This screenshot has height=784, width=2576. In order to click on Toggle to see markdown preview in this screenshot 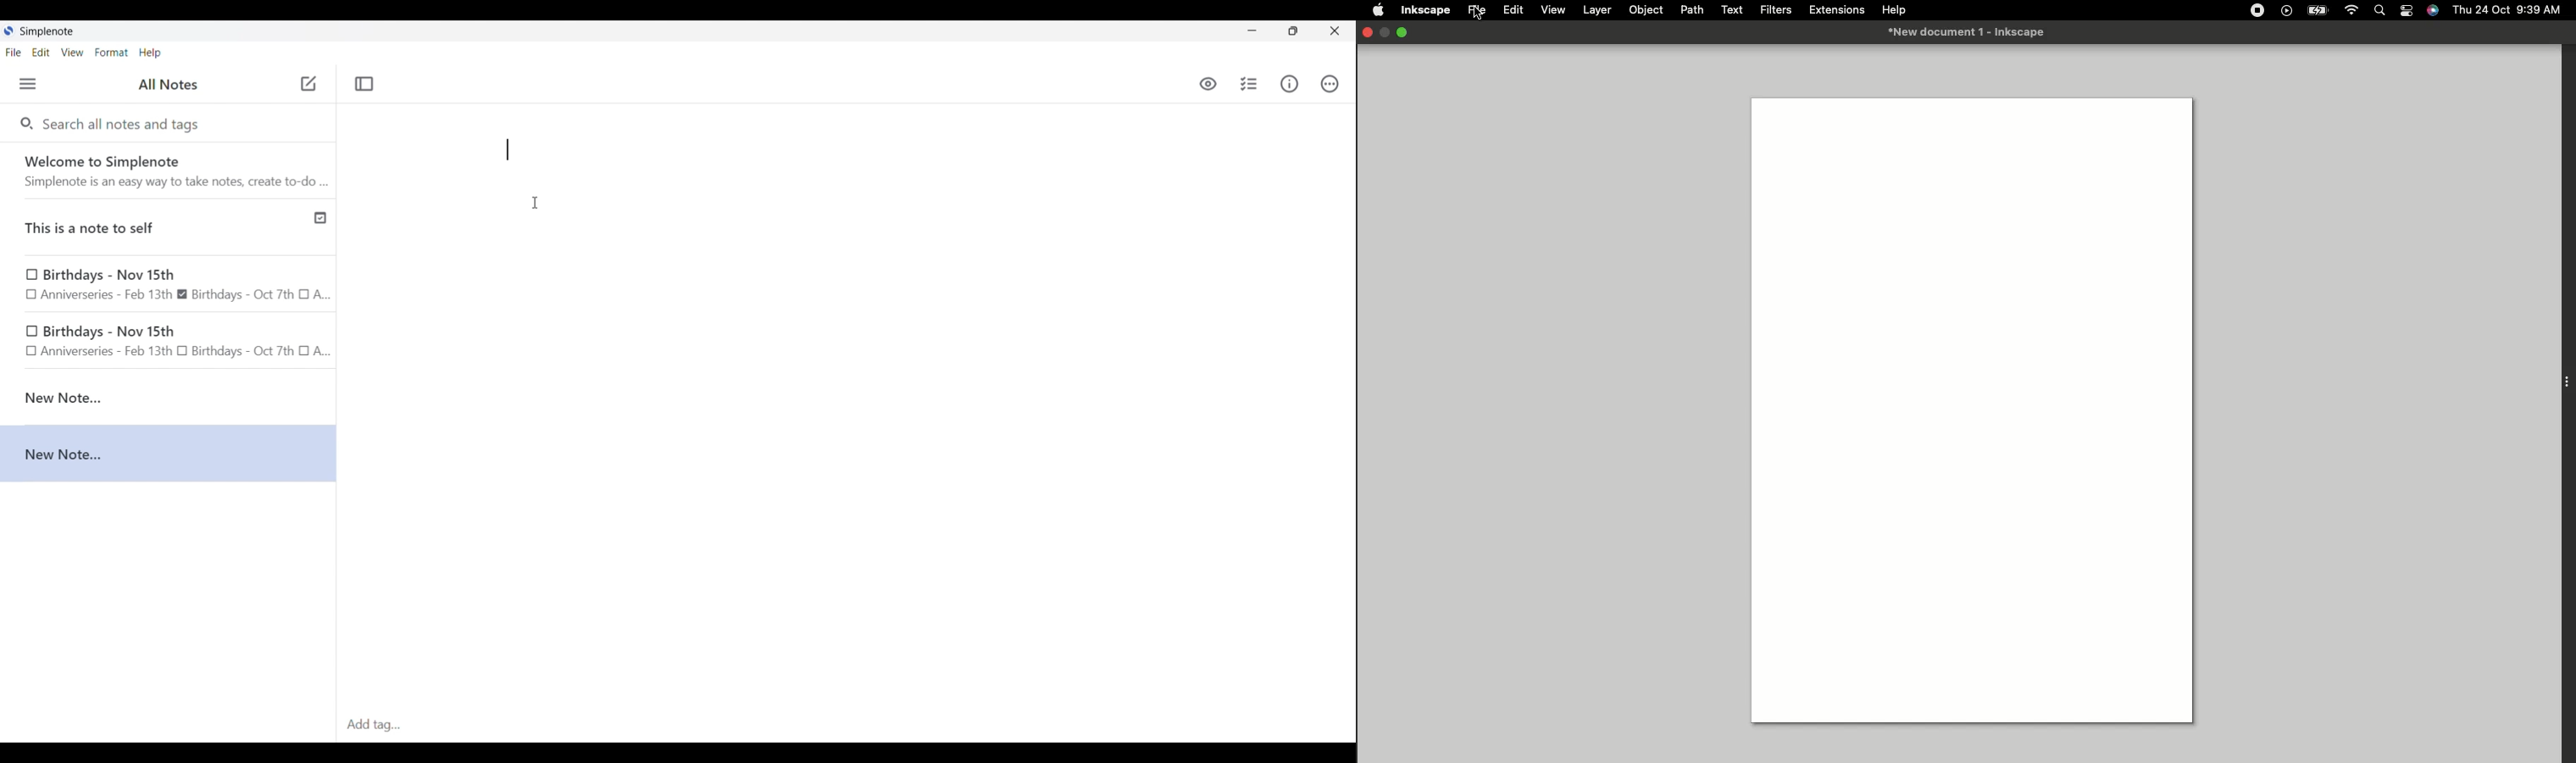, I will do `click(1208, 84)`.